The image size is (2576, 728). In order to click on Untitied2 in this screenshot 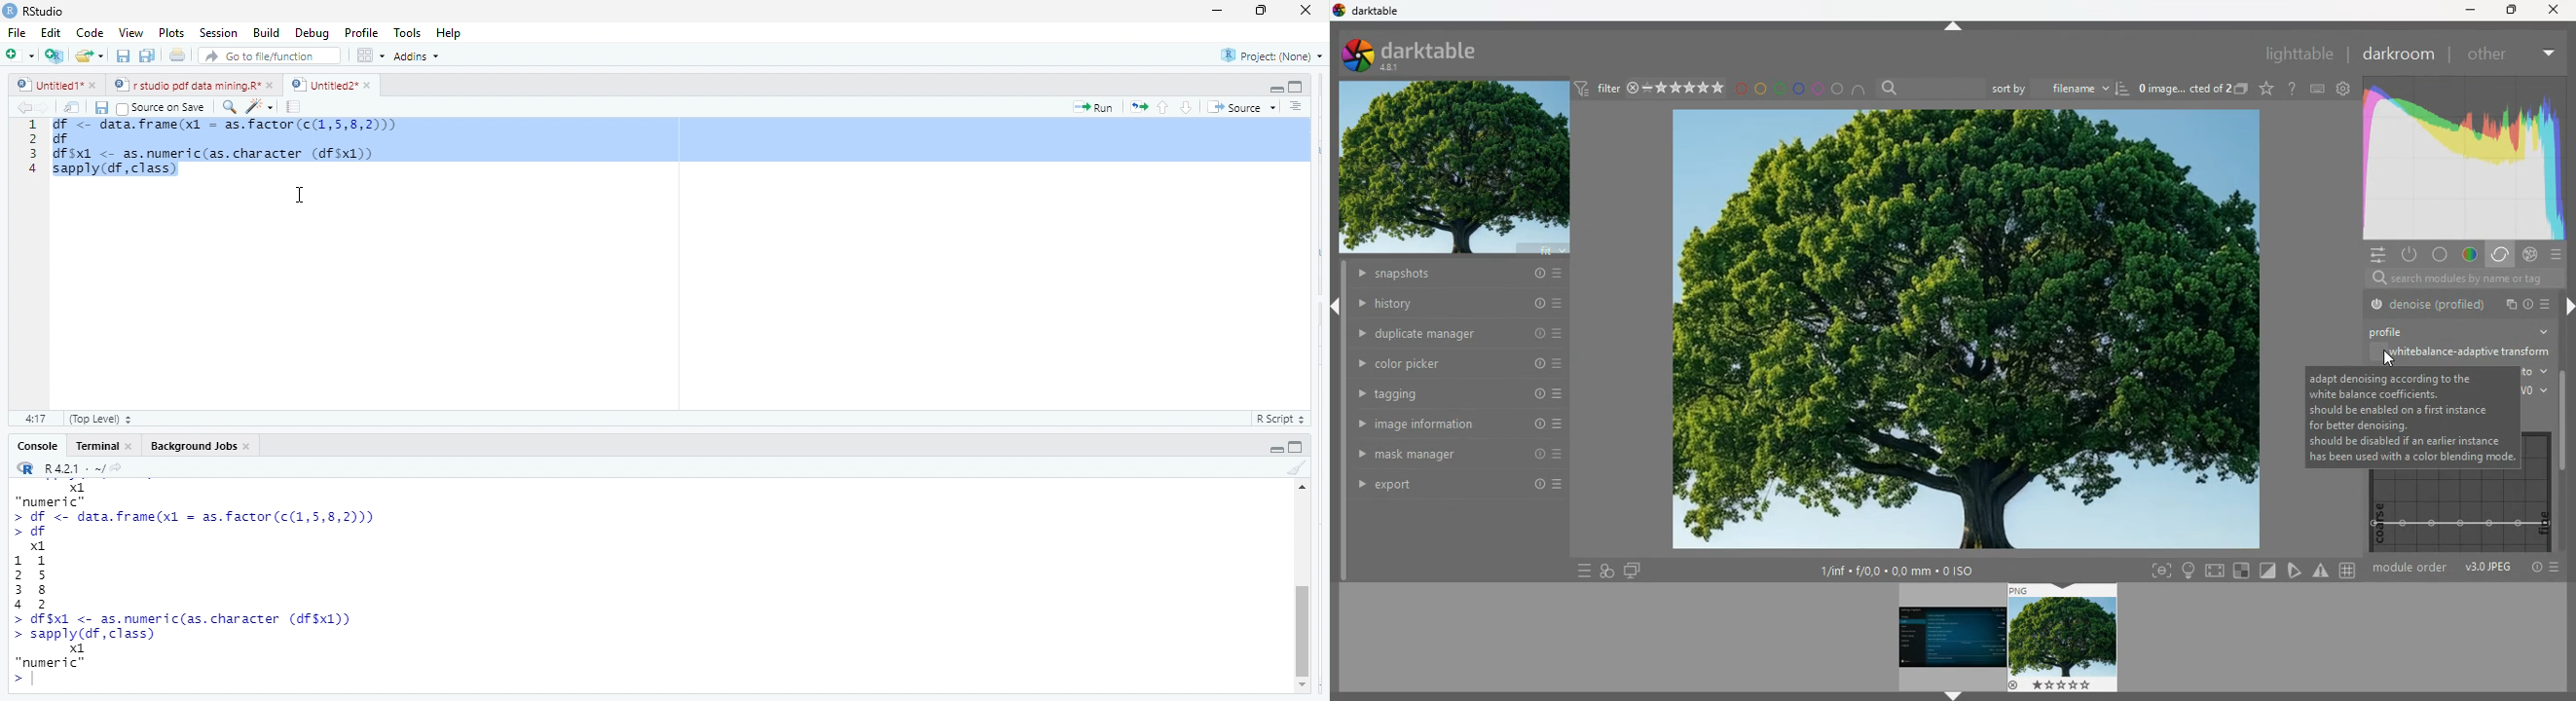, I will do `click(319, 86)`.